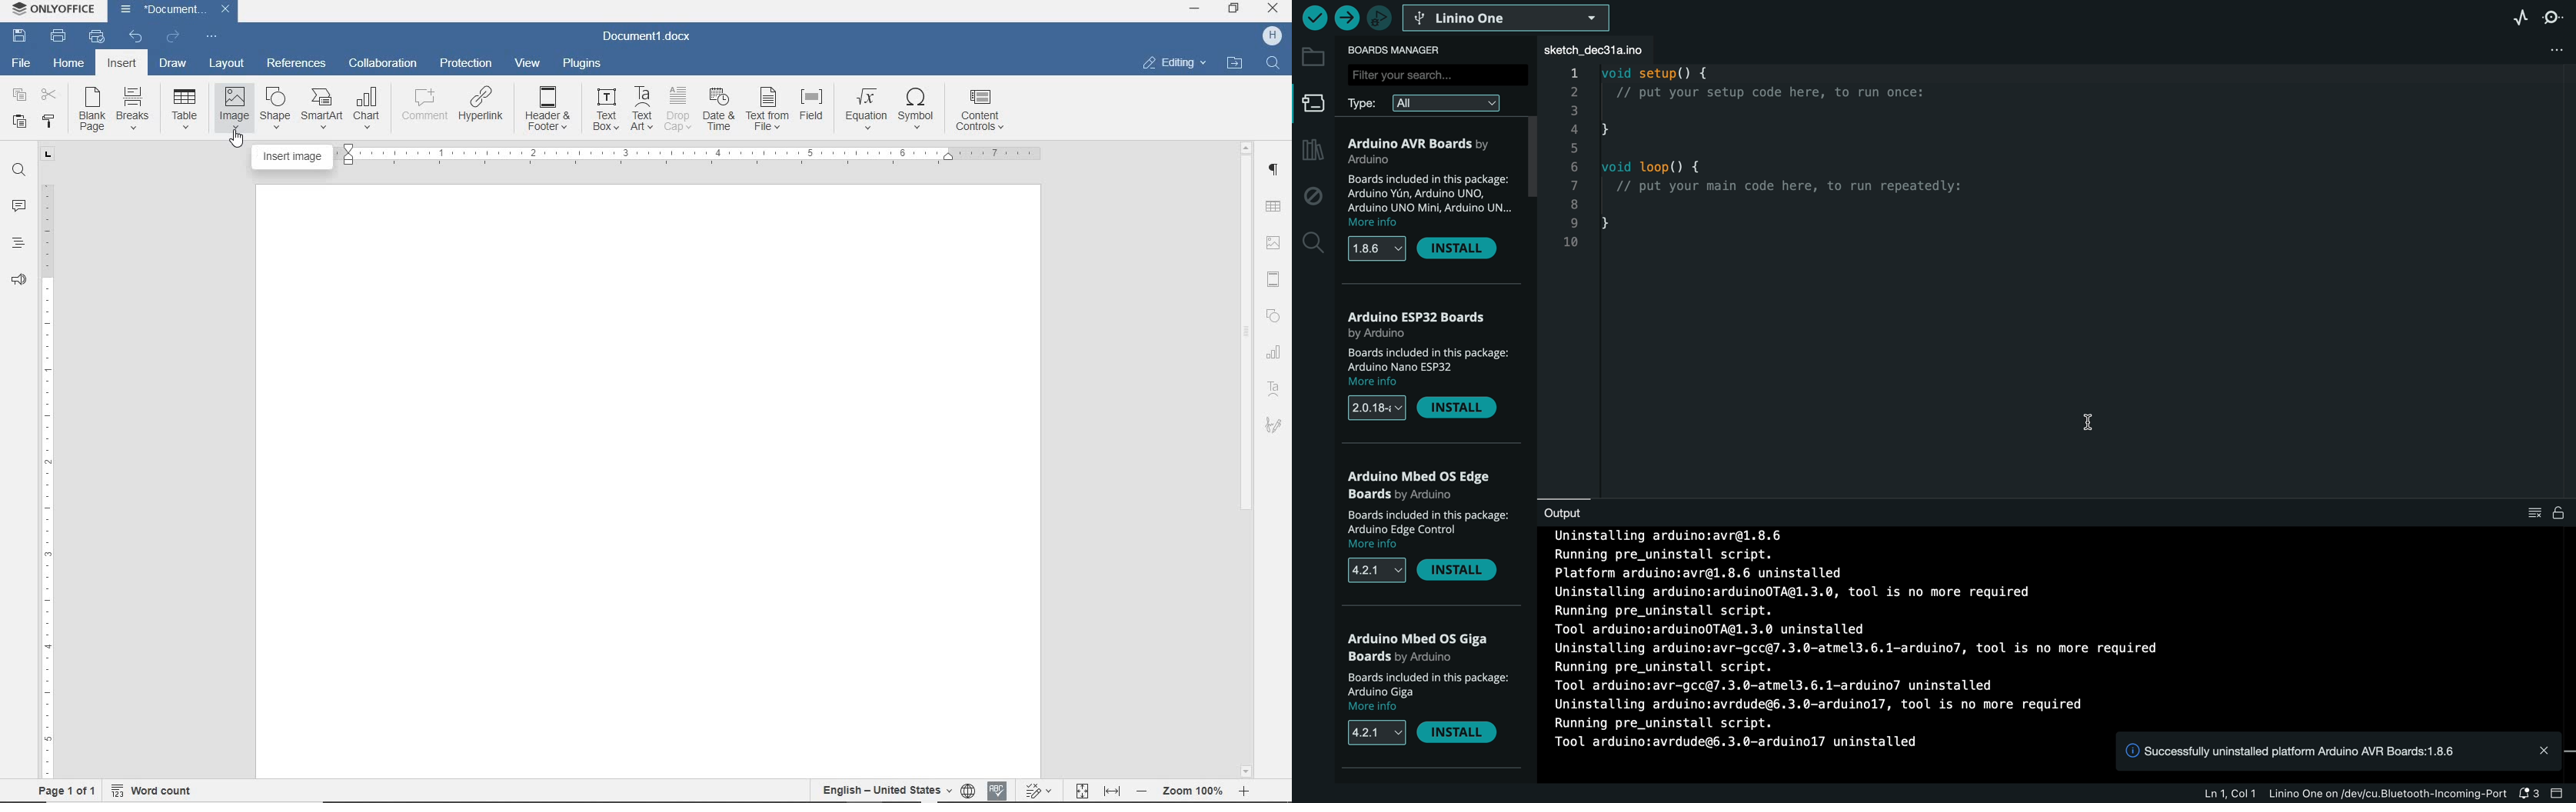 The height and width of the screenshot is (812, 2576). I want to click on copy, so click(18, 96).